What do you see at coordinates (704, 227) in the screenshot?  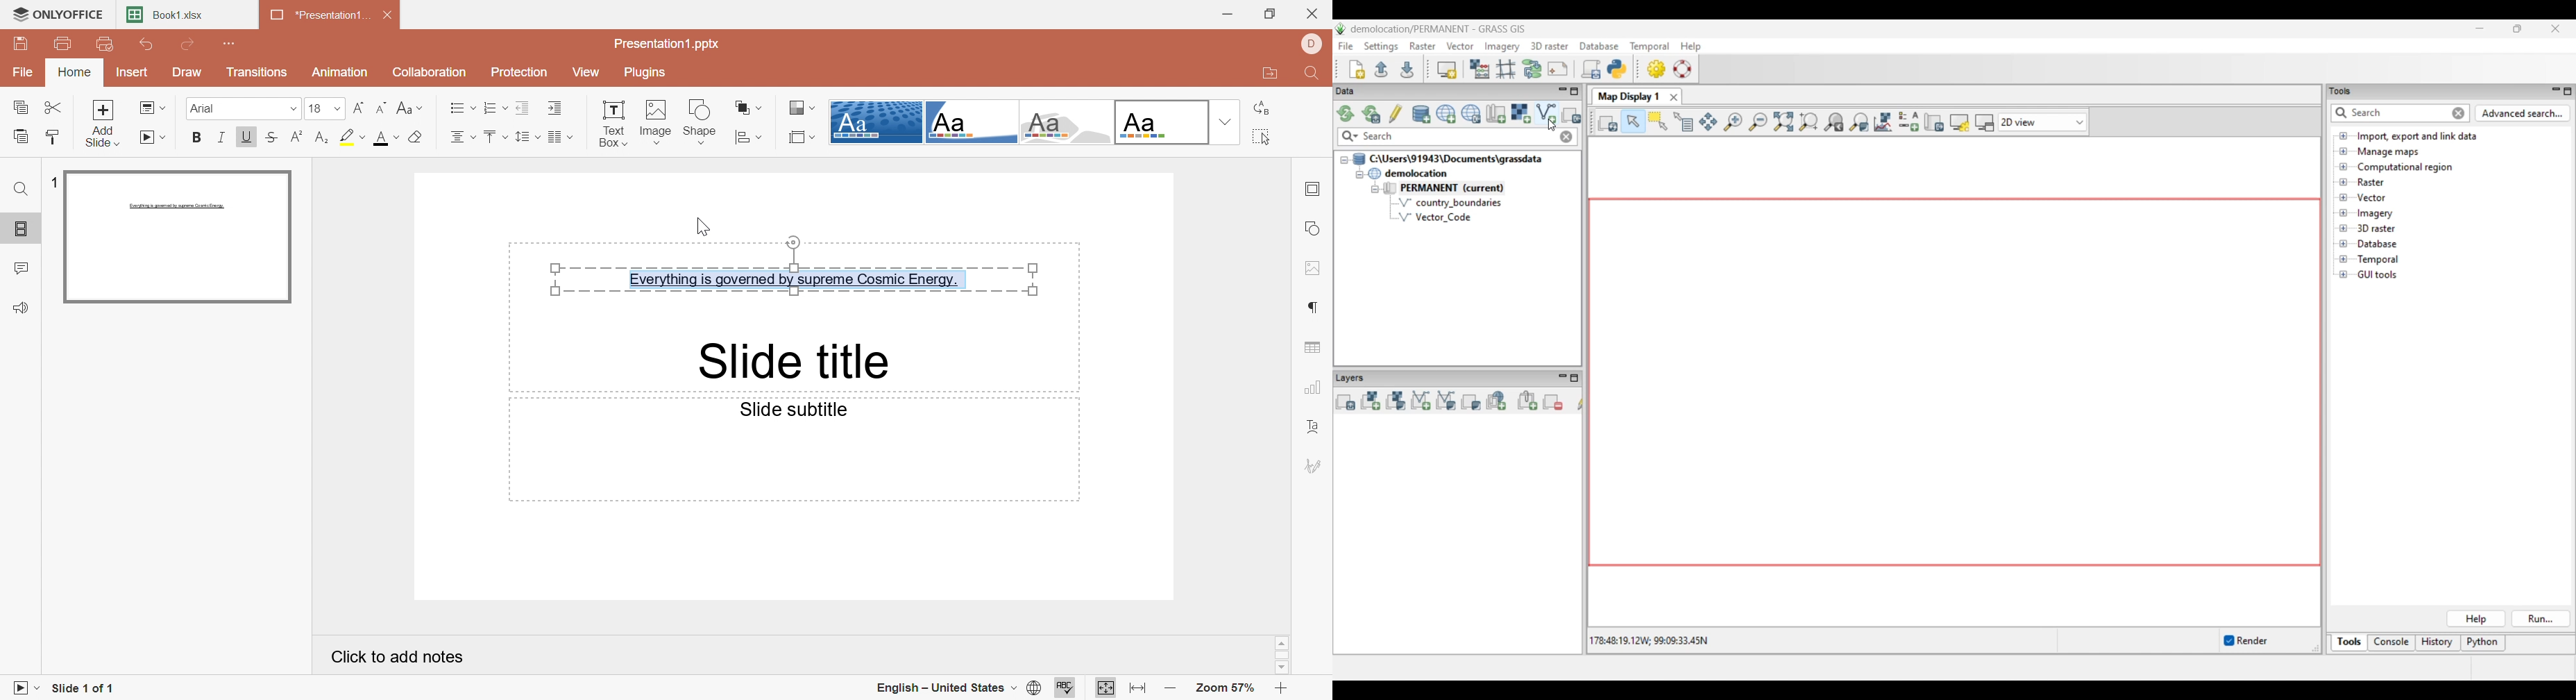 I see `Cursor` at bounding box center [704, 227].